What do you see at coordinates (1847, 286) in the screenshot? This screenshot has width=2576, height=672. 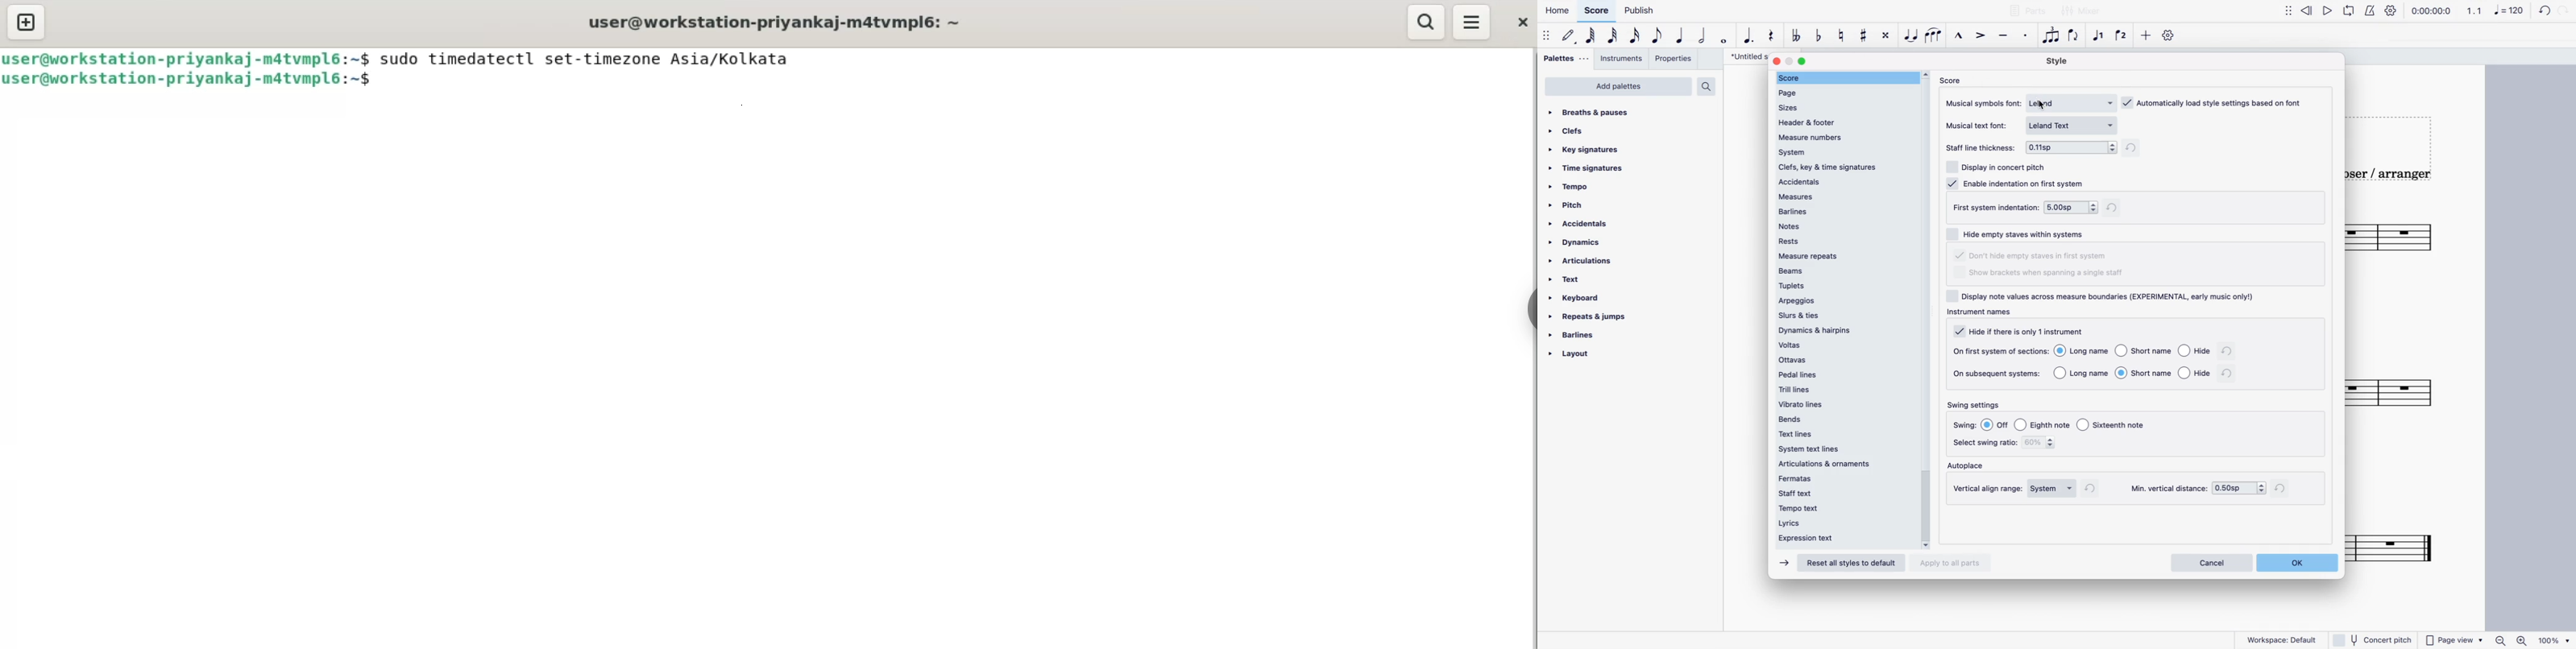 I see `tuplets` at bounding box center [1847, 286].